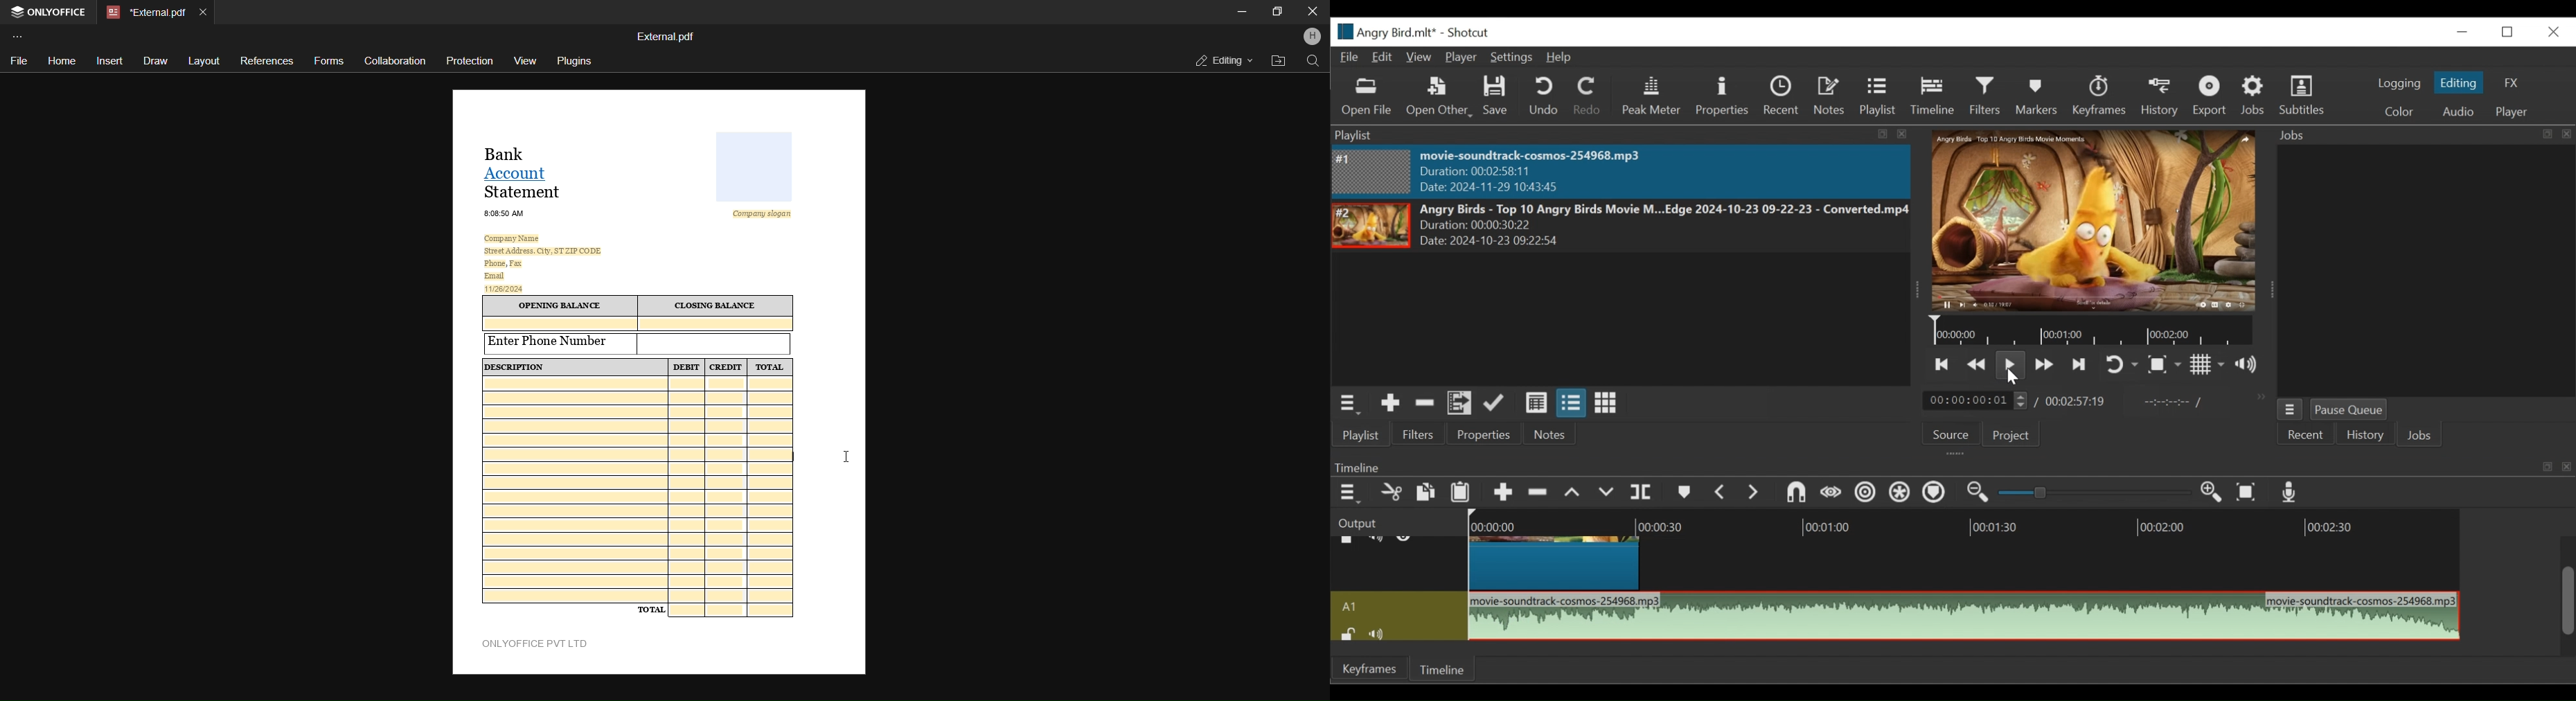 This screenshot has height=728, width=2576. What do you see at coordinates (1682, 493) in the screenshot?
I see `Markers` at bounding box center [1682, 493].